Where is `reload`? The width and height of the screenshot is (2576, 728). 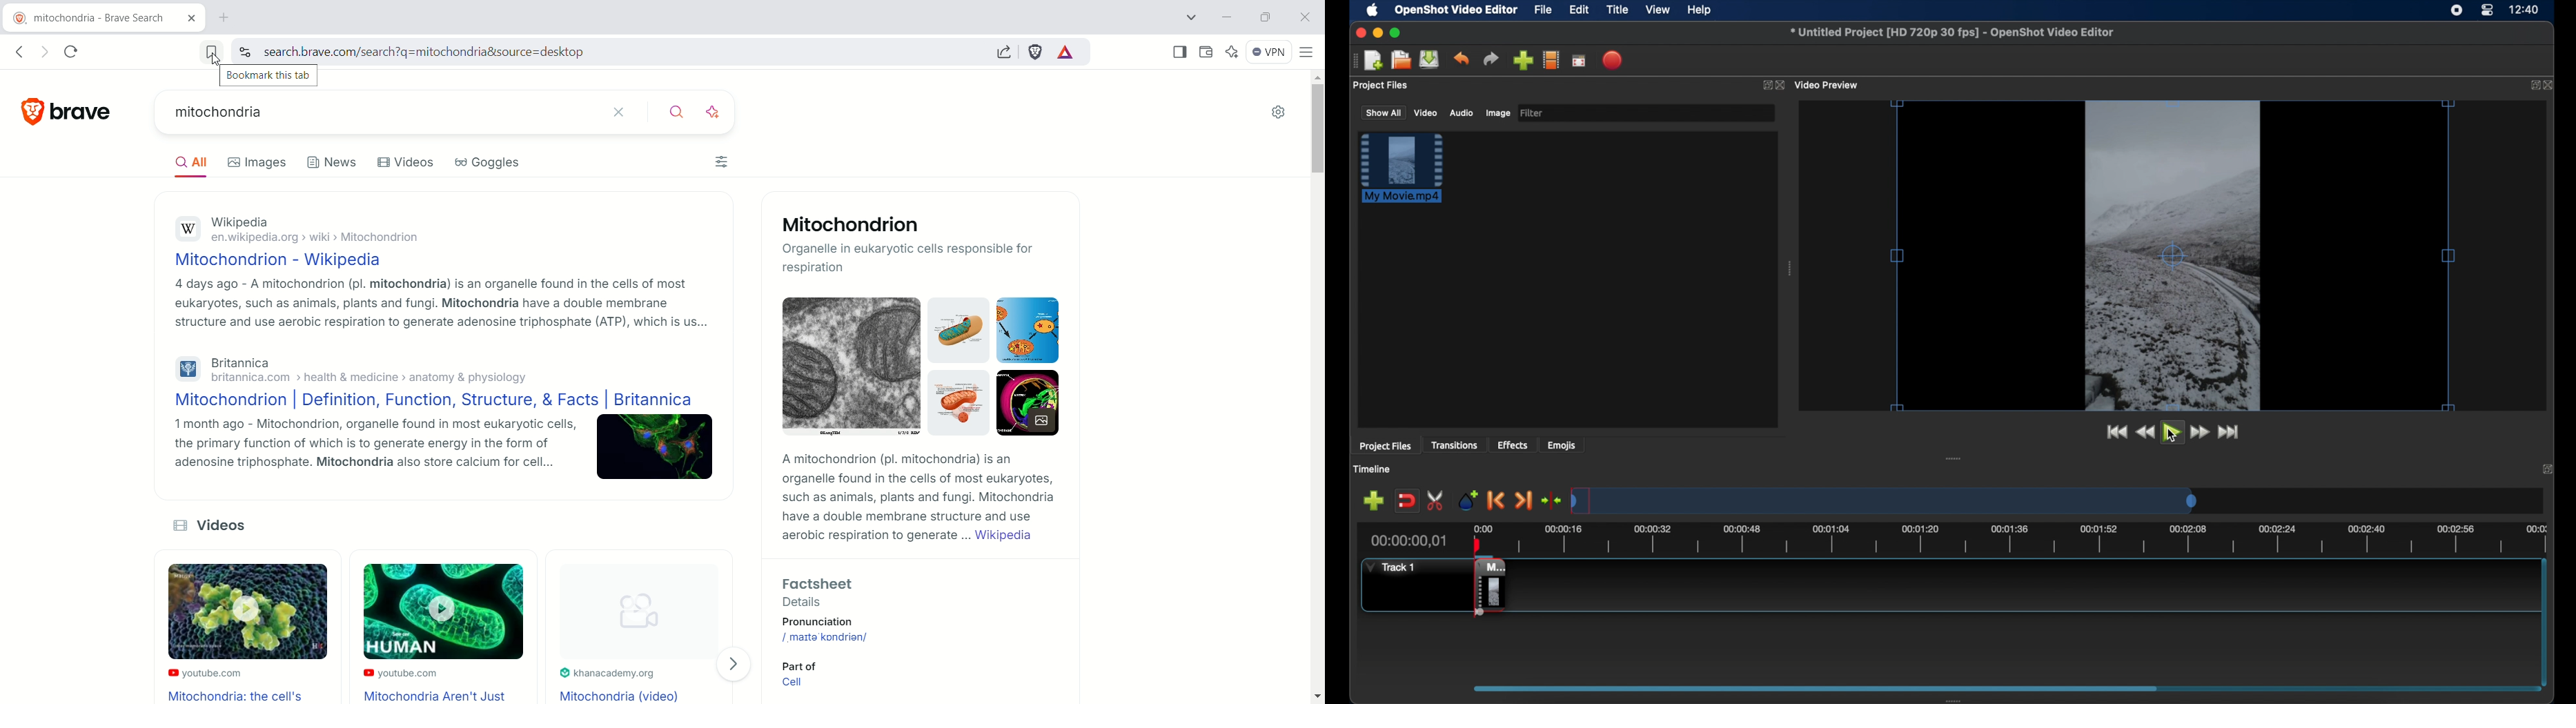 reload is located at coordinates (72, 50).